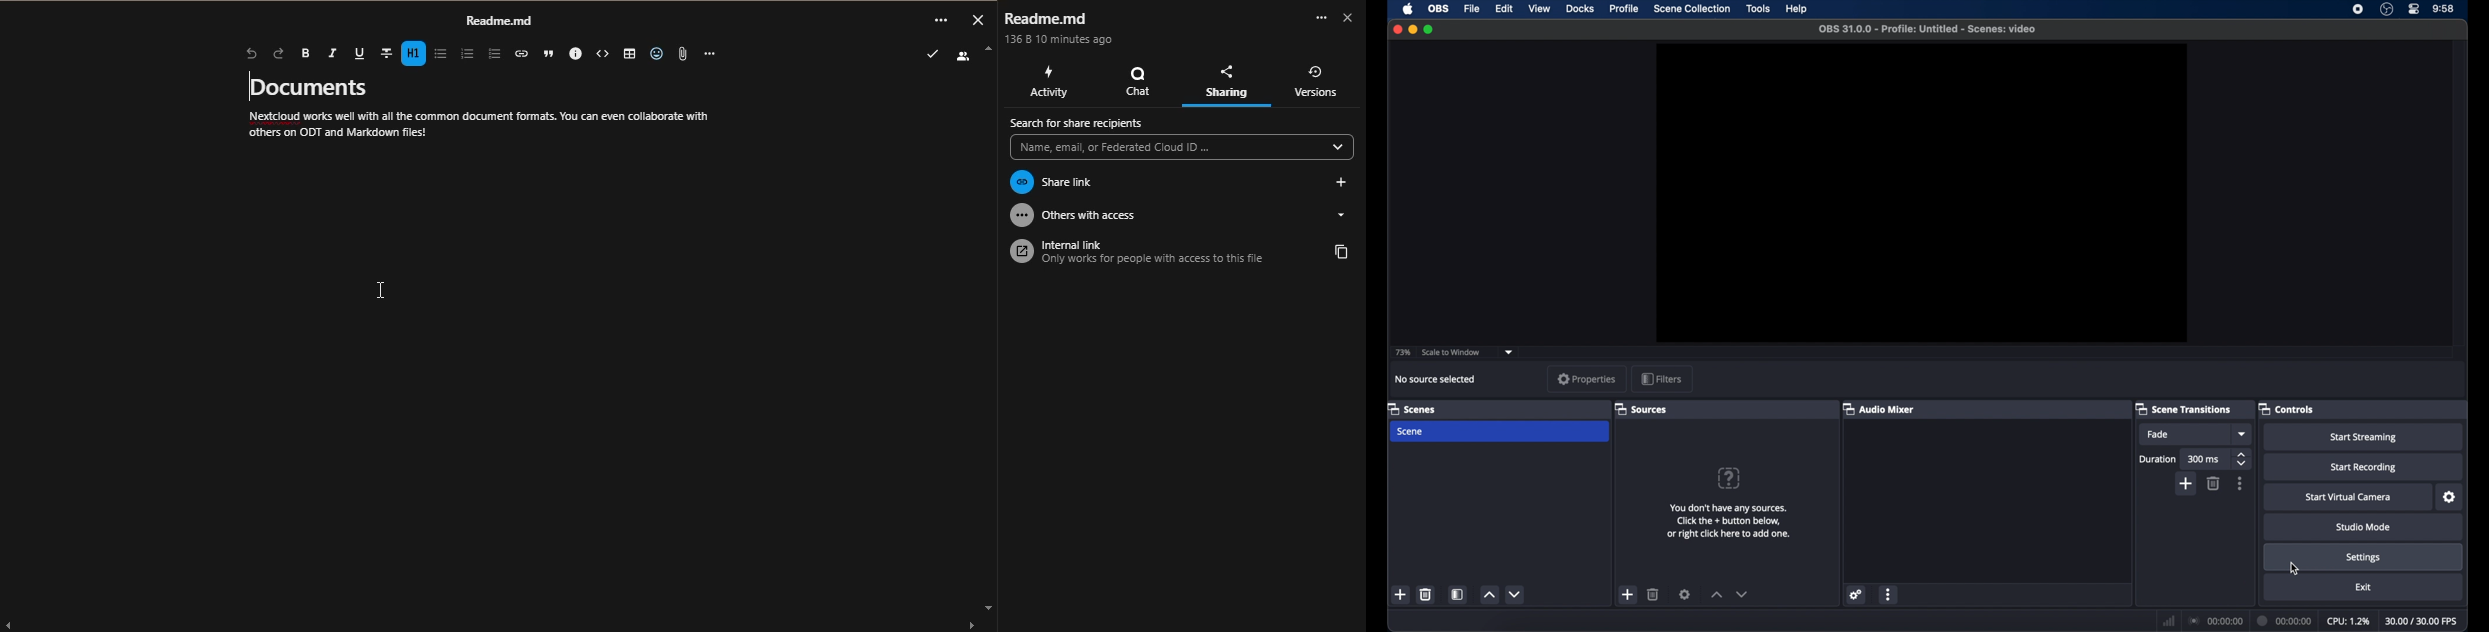 This screenshot has width=2492, height=644. I want to click on sharing, so click(1227, 81).